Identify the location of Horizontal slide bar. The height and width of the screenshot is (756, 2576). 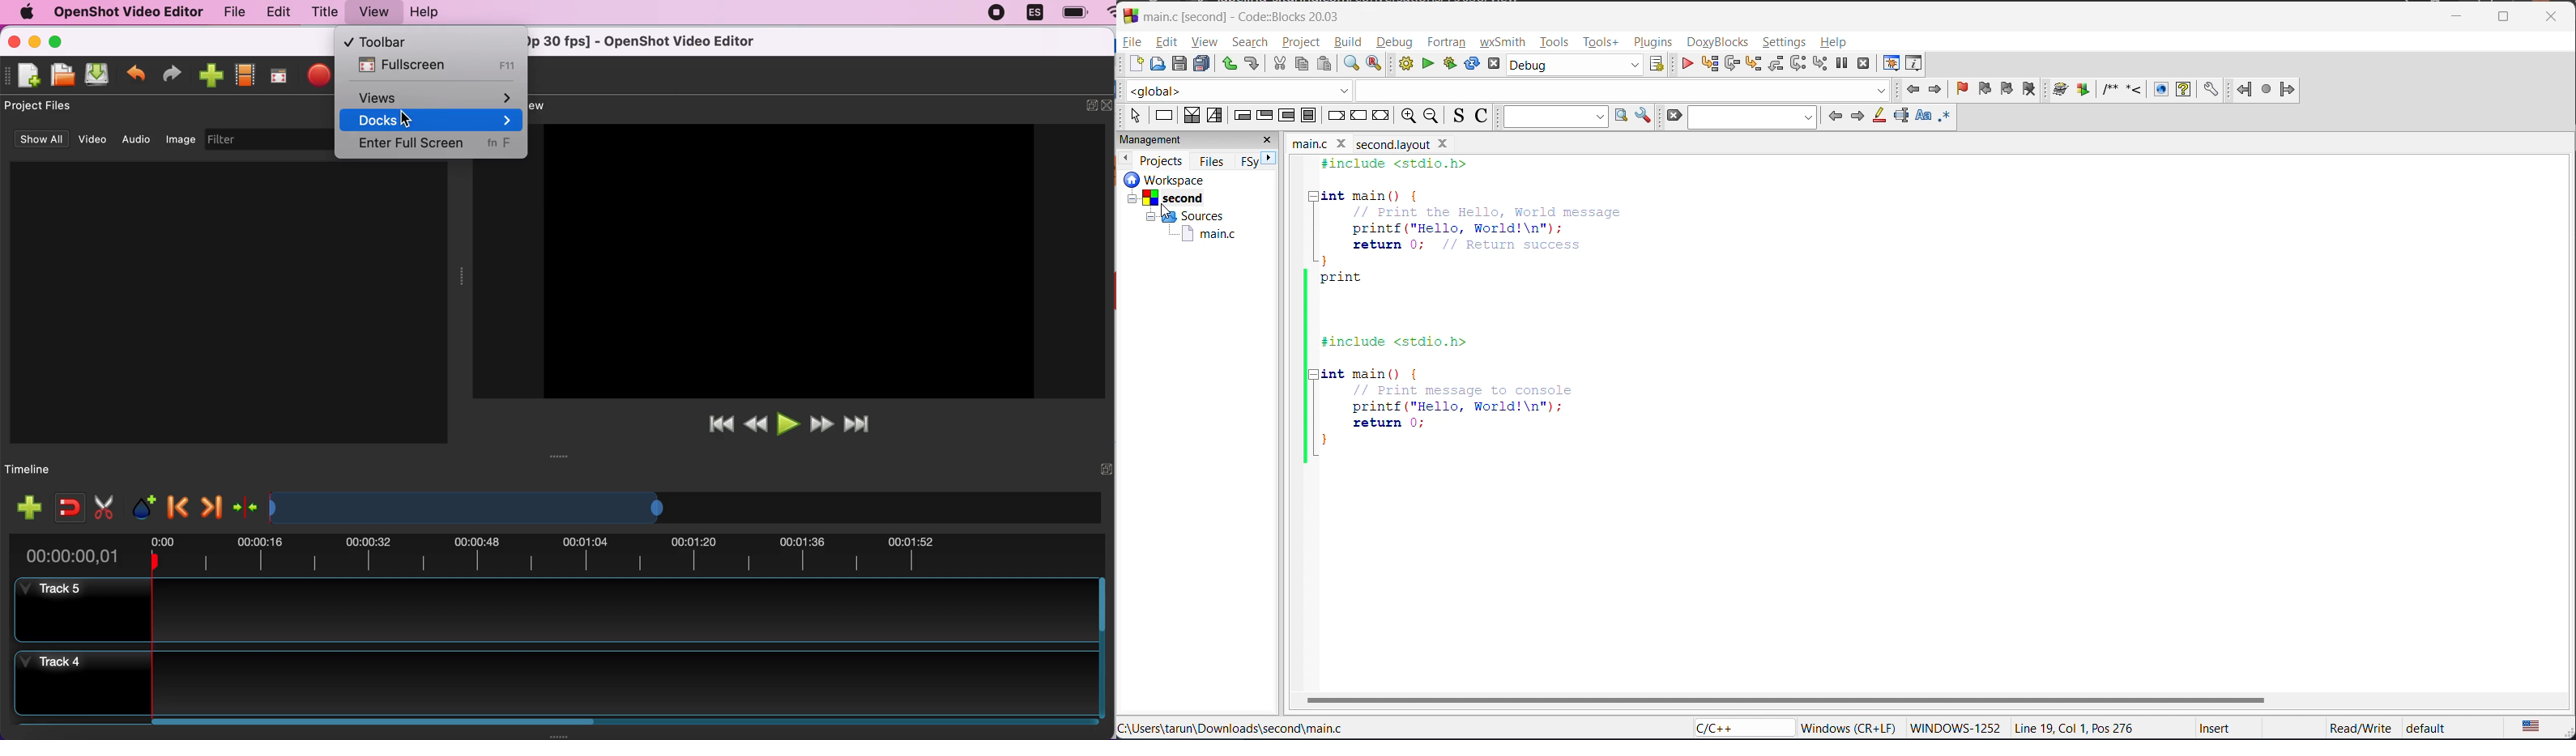
(613, 722).